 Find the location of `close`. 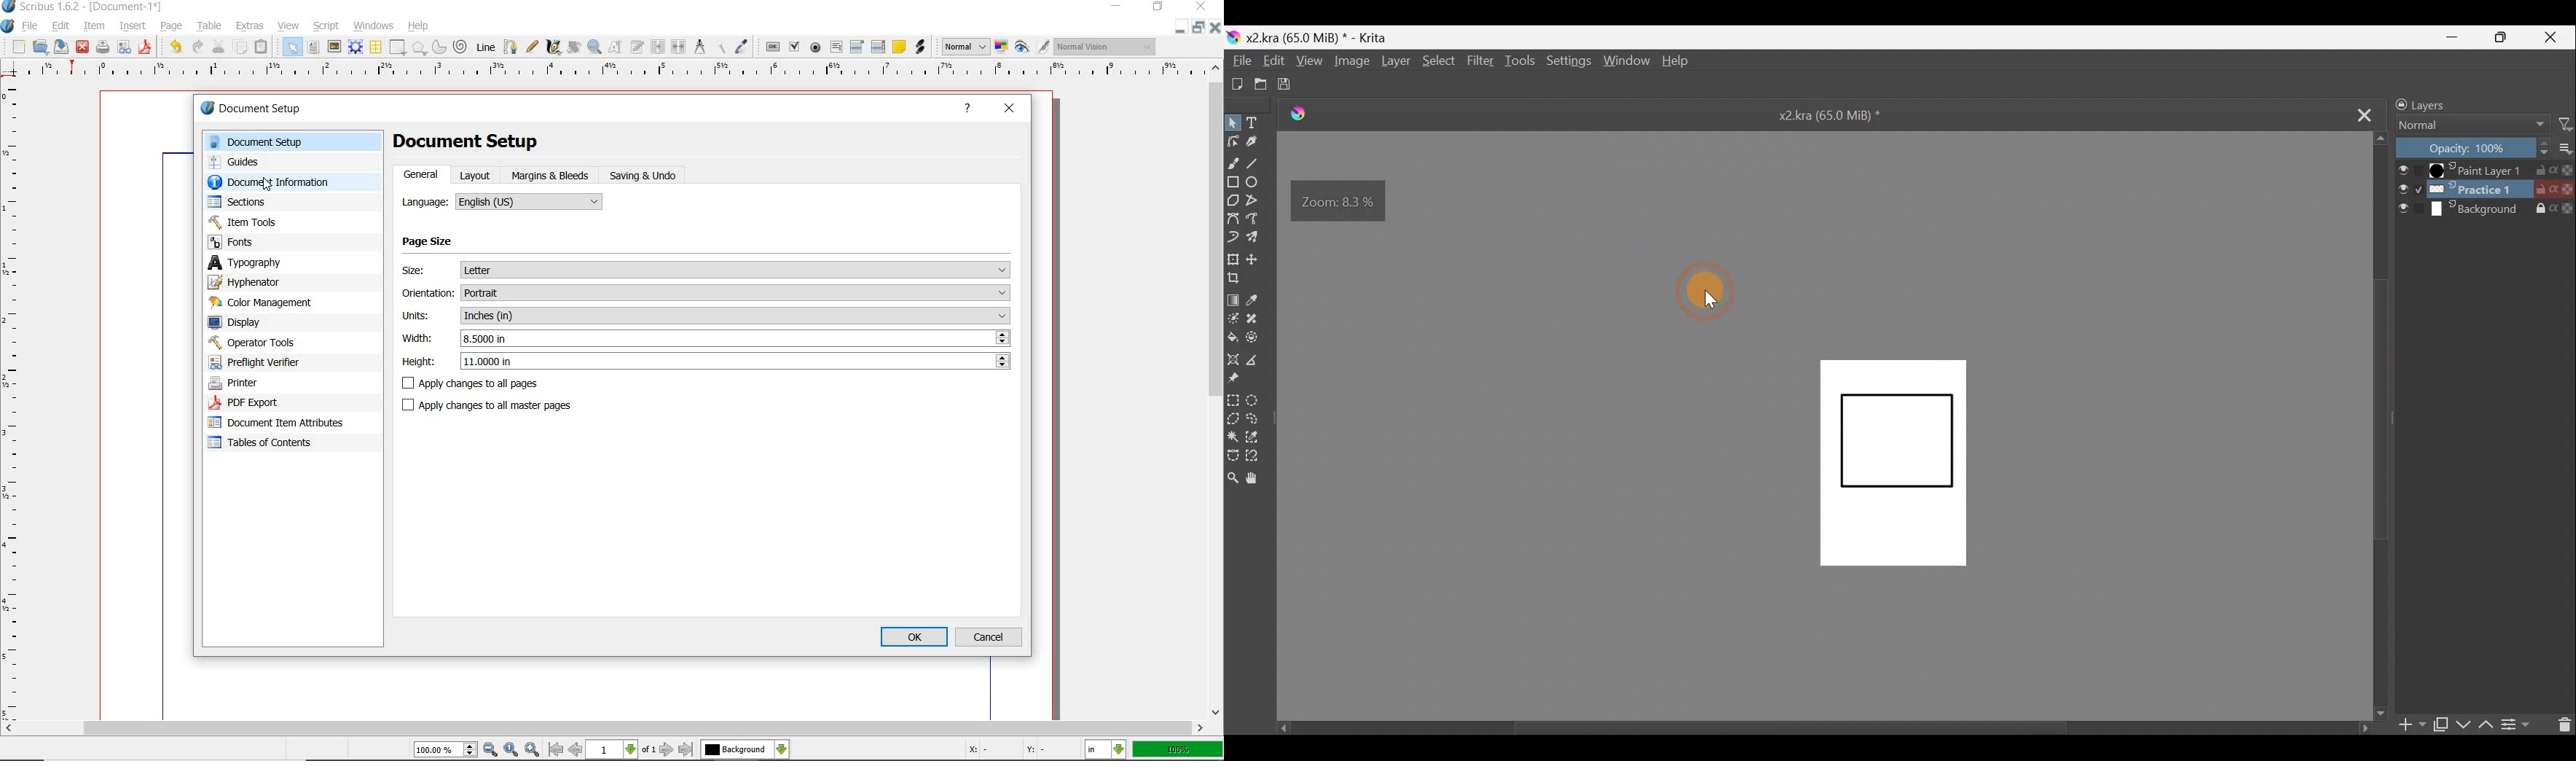

close is located at coordinates (83, 48).